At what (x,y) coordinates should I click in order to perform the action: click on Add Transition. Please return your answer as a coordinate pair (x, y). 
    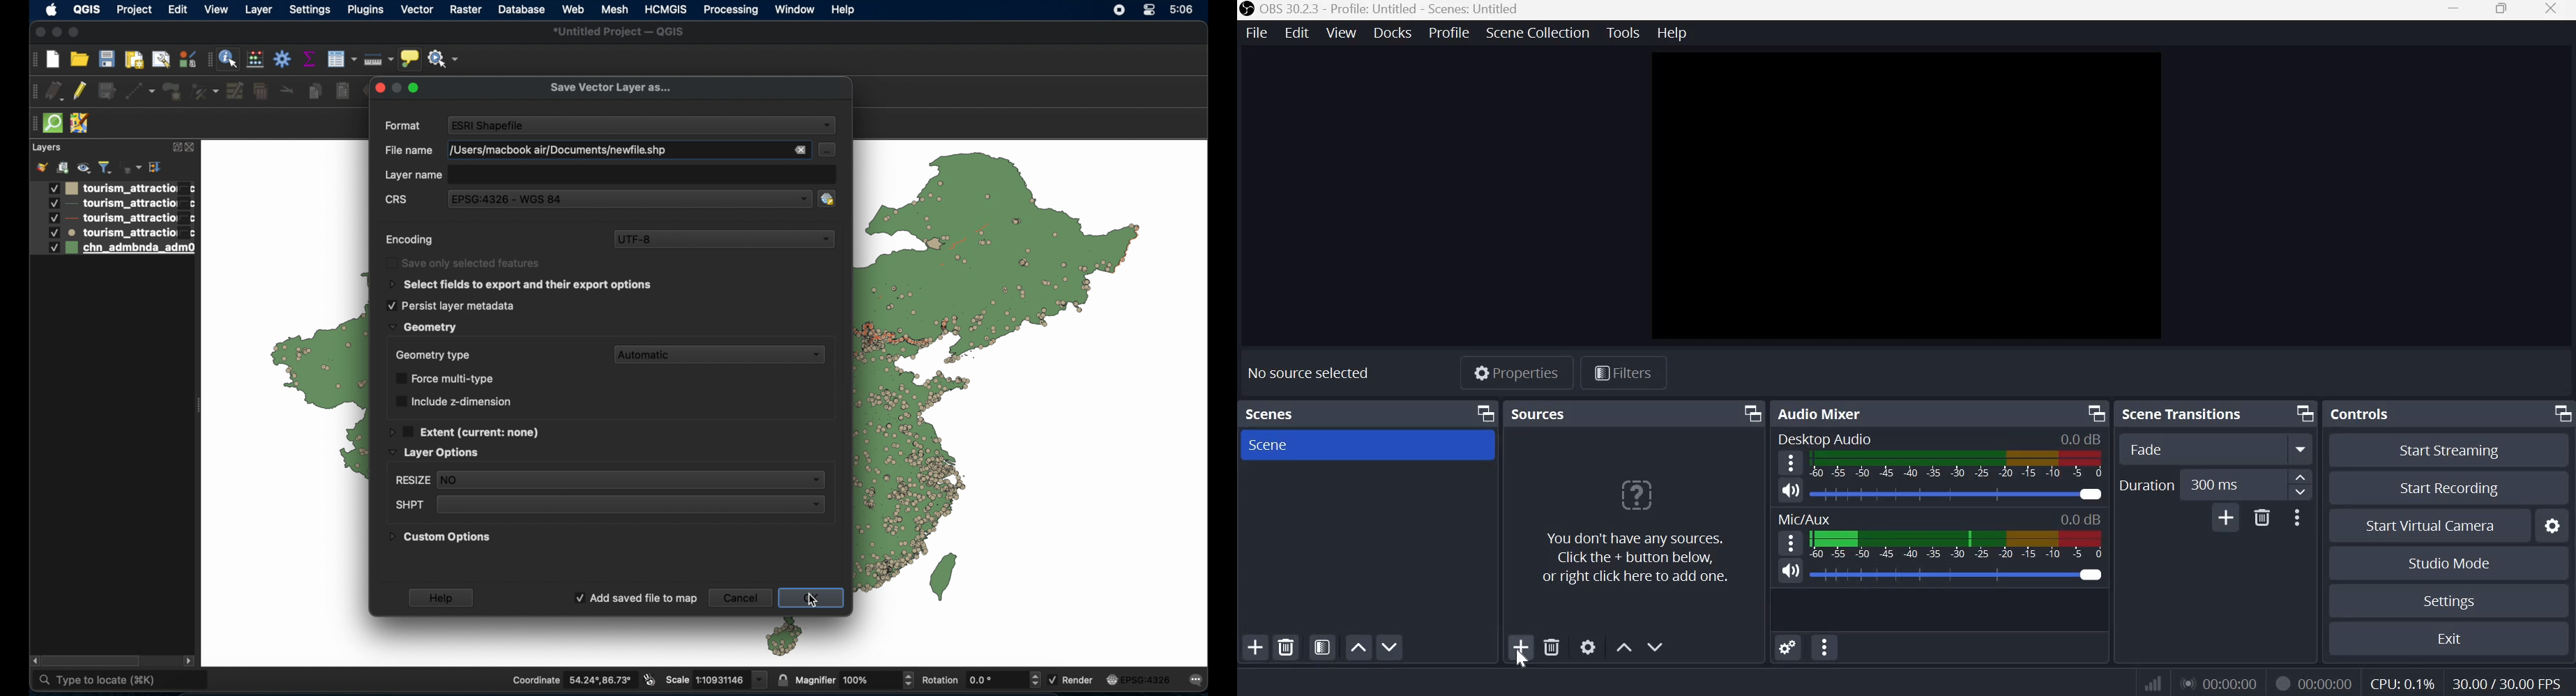
    Looking at the image, I should click on (2226, 517).